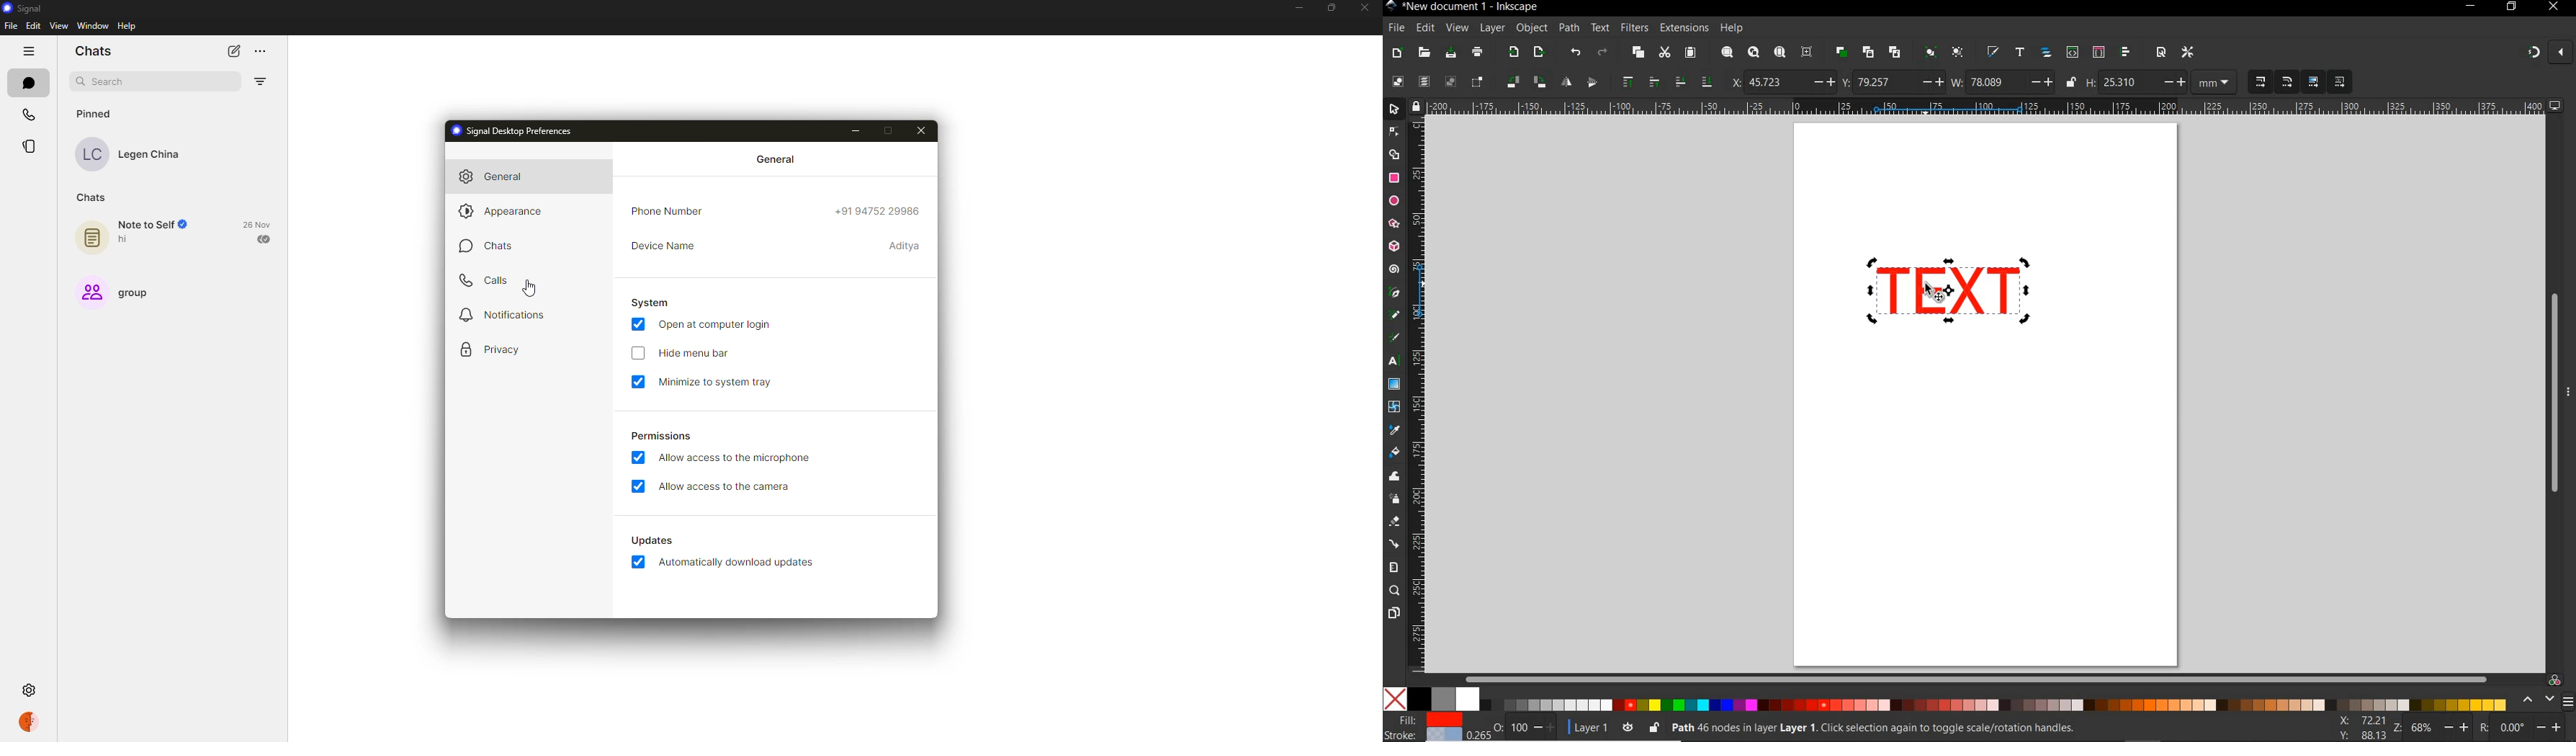 The height and width of the screenshot is (756, 2576). I want to click on open at login, so click(718, 326).